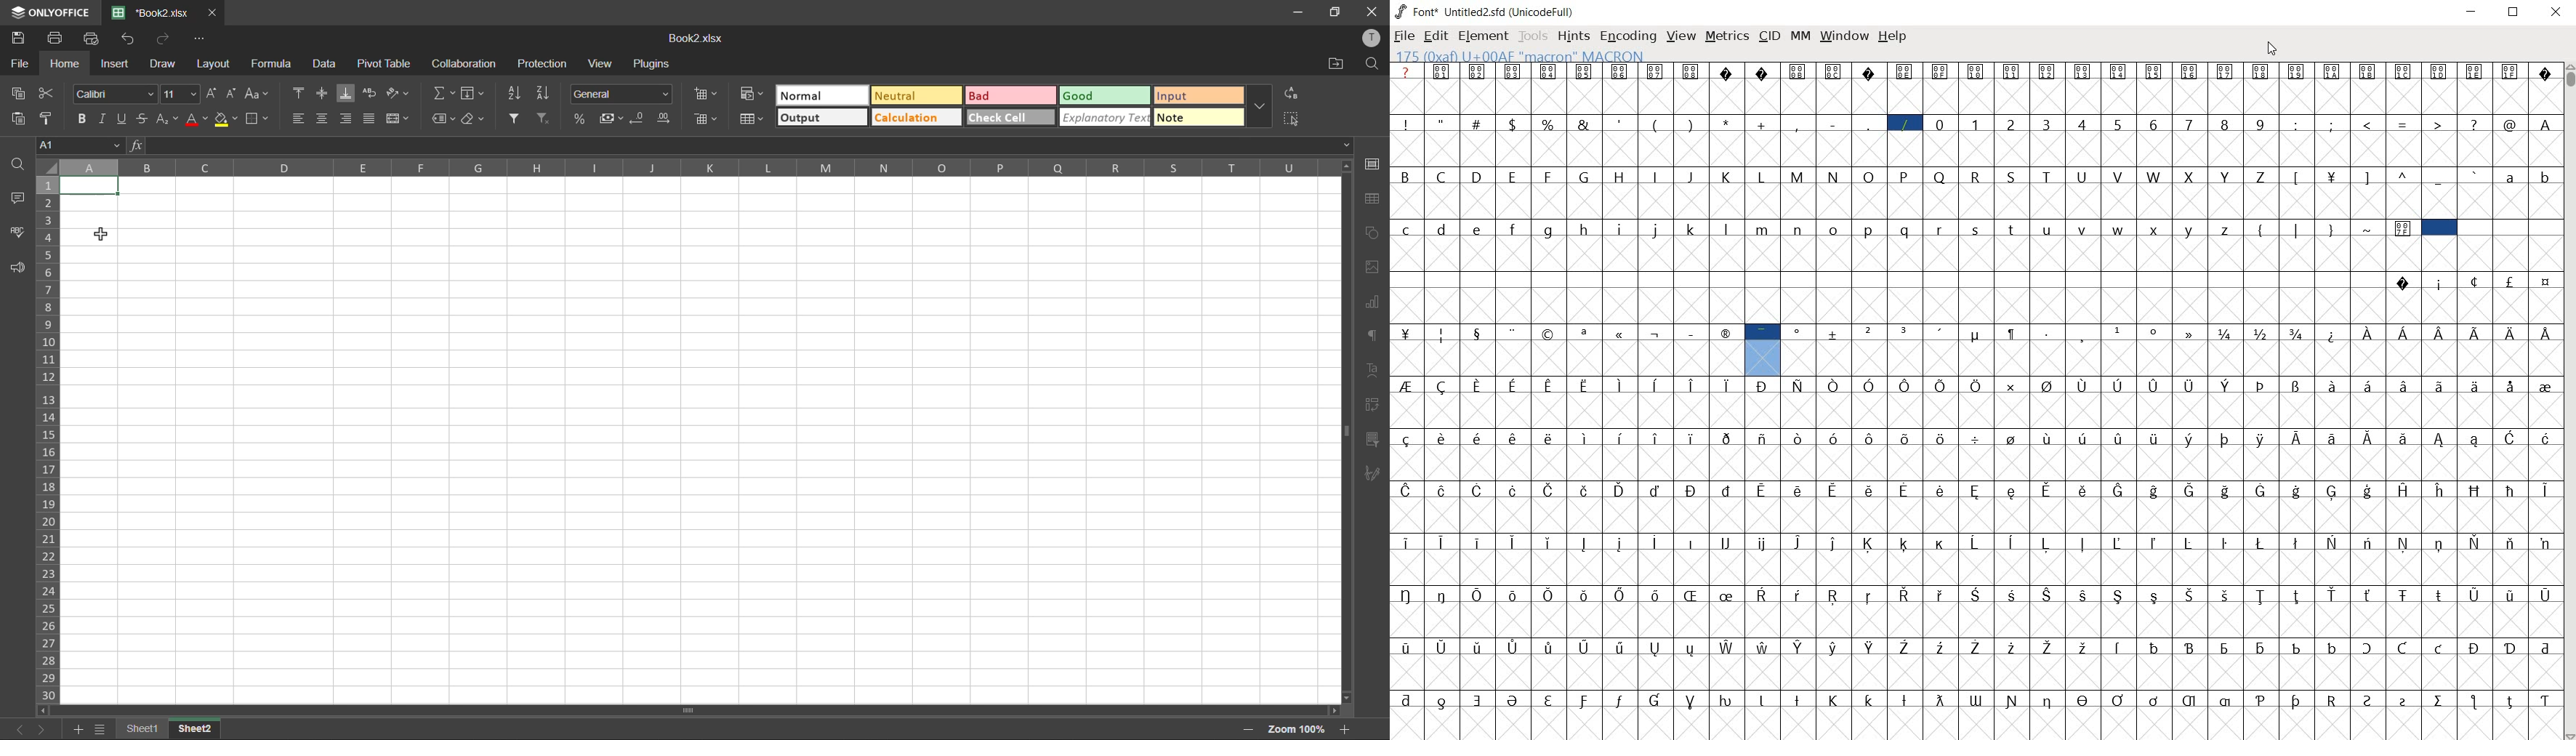 This screenshot has height=756, width=2576. Describe the element at coordinates (1572, 36) in the screenshot. I see `HINTS` at that location.